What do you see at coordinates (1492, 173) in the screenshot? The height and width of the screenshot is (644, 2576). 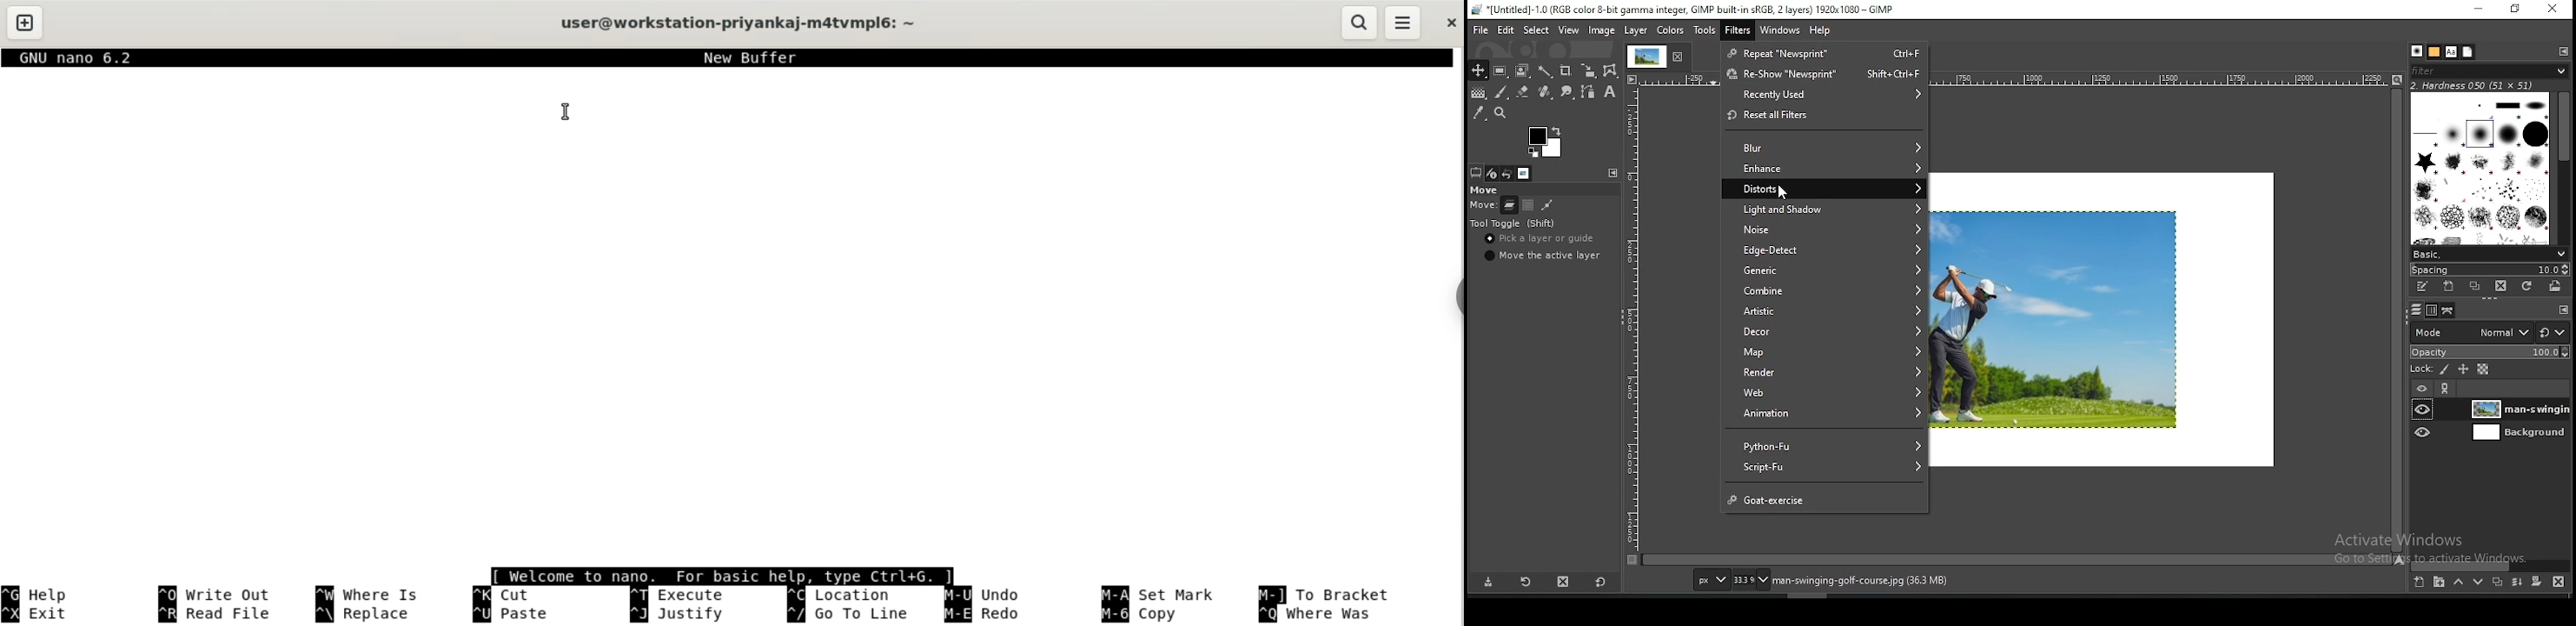 I see `device status` at bounding box center [1492, 173].